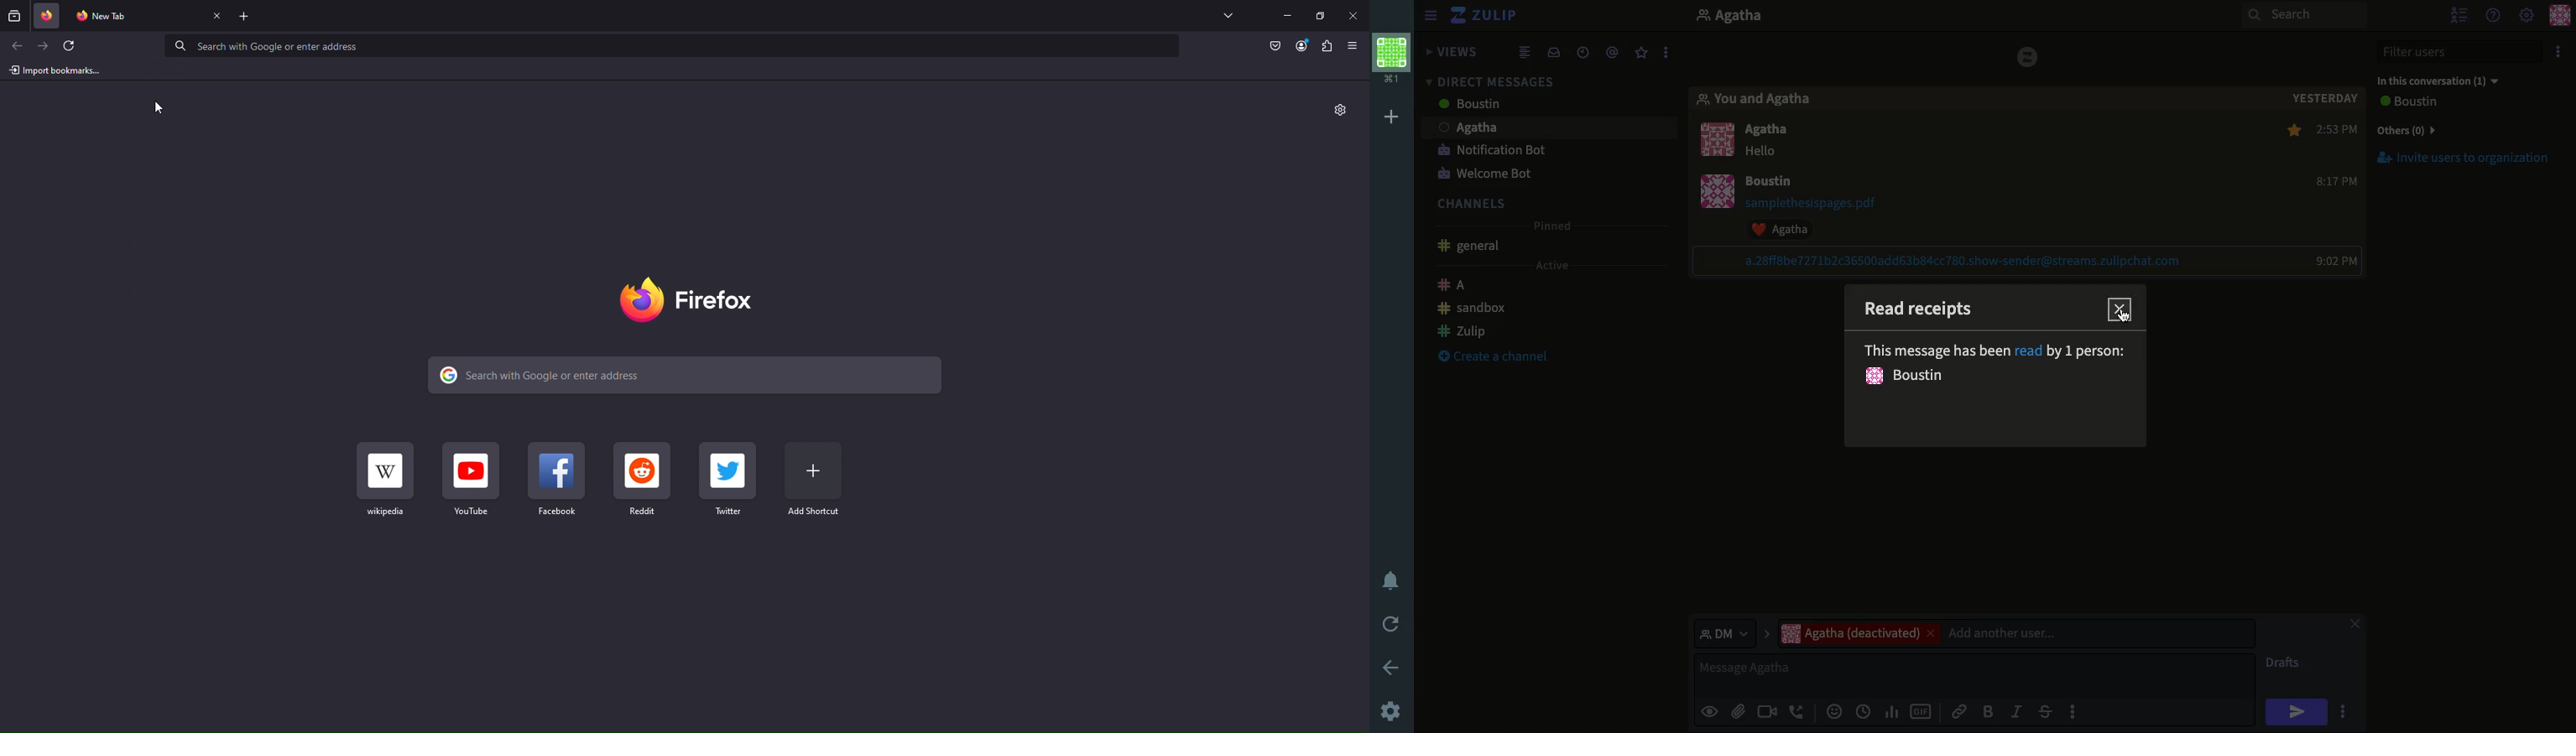 The width and height of the screenshot is (2576, 756). What do you see at coordinates (2292, 129) in the screenshot?
I see `star` at bounding box center [2292, 129].